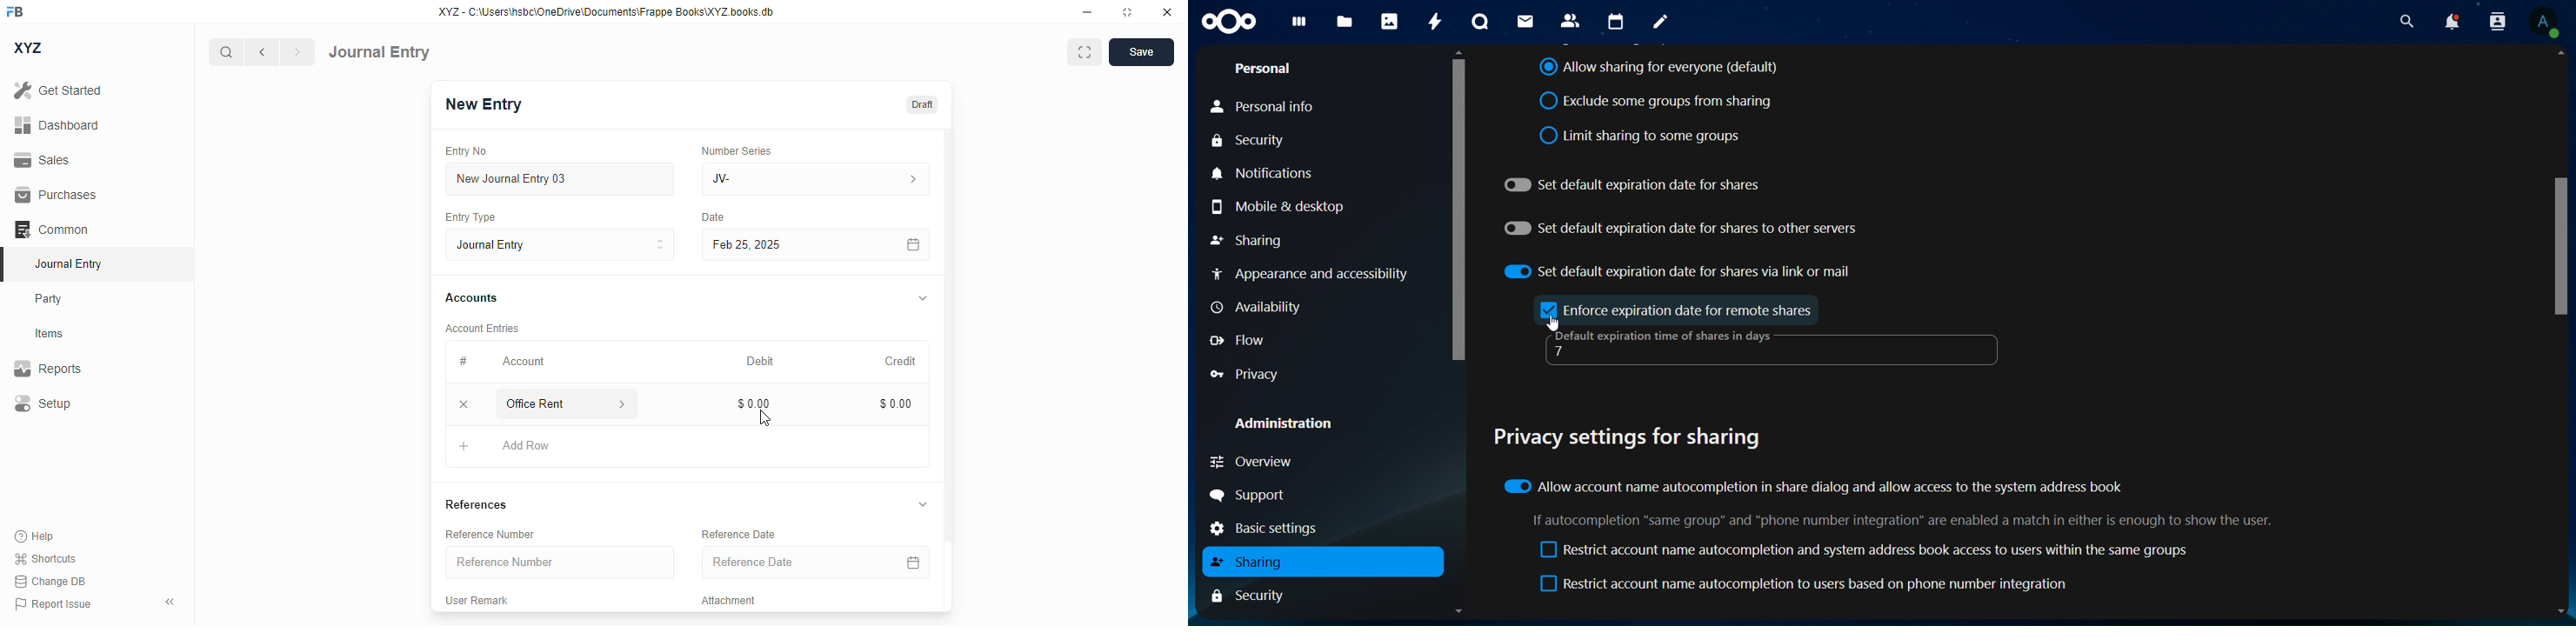 This screenshot has width=2576, height=644. What do you see at coordinates (1249, 239) in the screenshot?
I see `sharing` at bounding box center [1249, 239].